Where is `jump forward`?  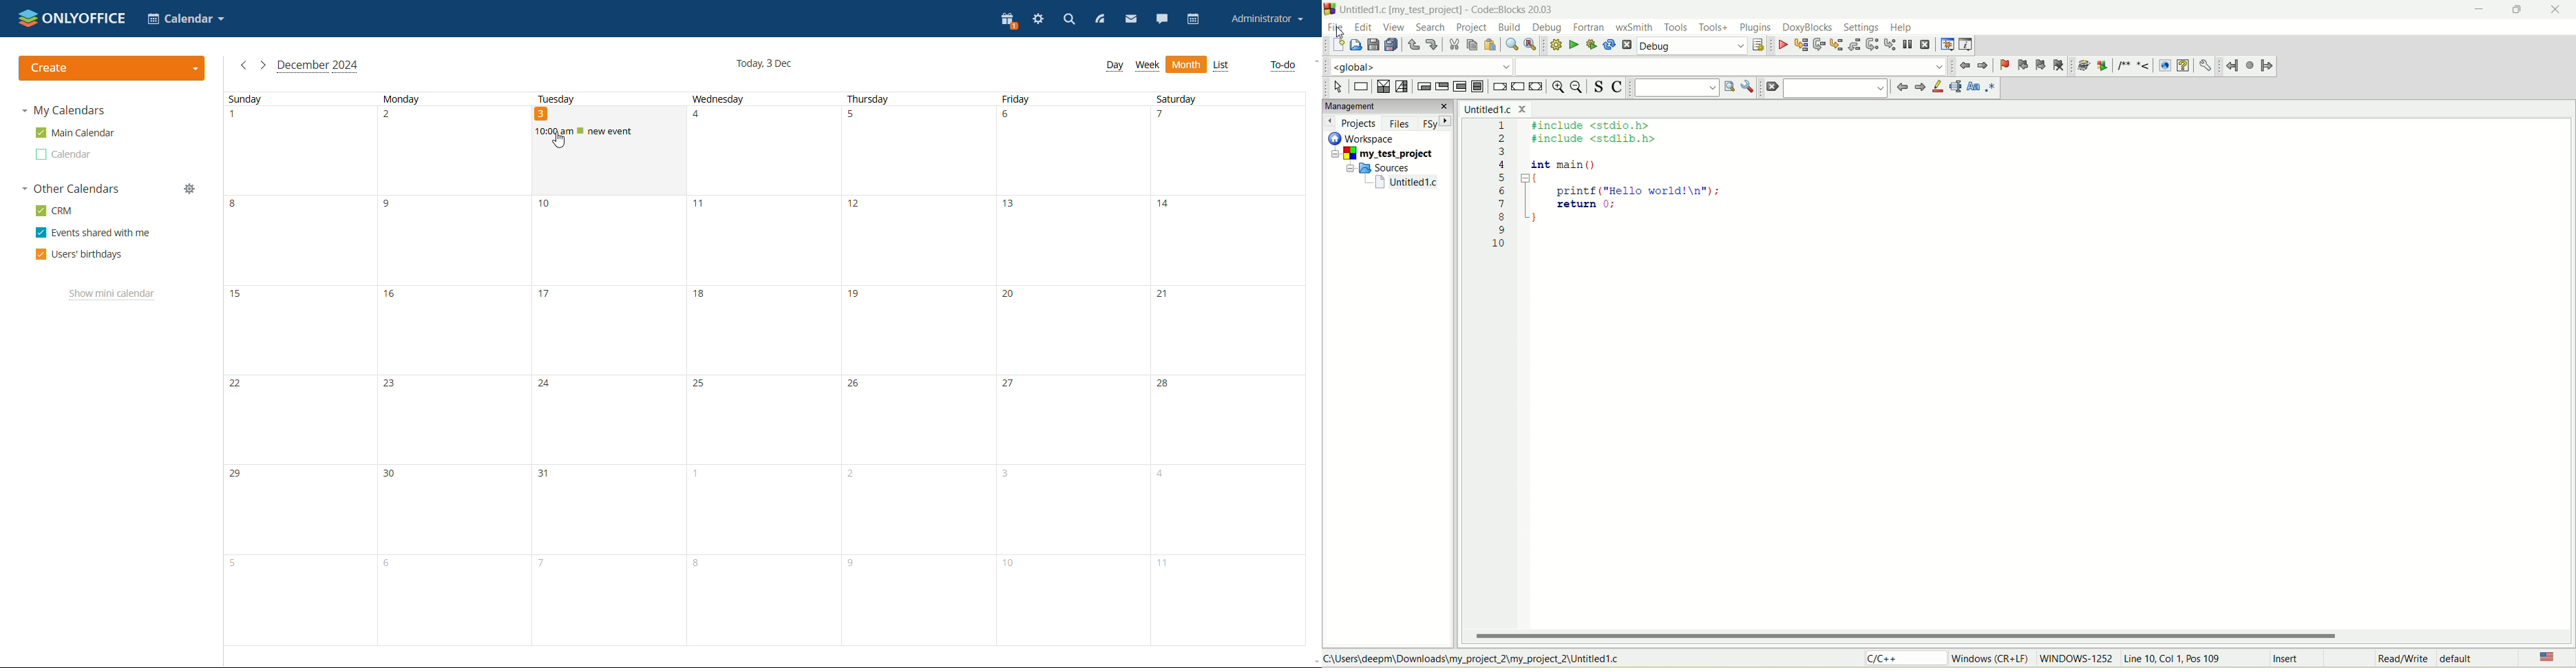
jump forward is located at coordinates (2267, 67).